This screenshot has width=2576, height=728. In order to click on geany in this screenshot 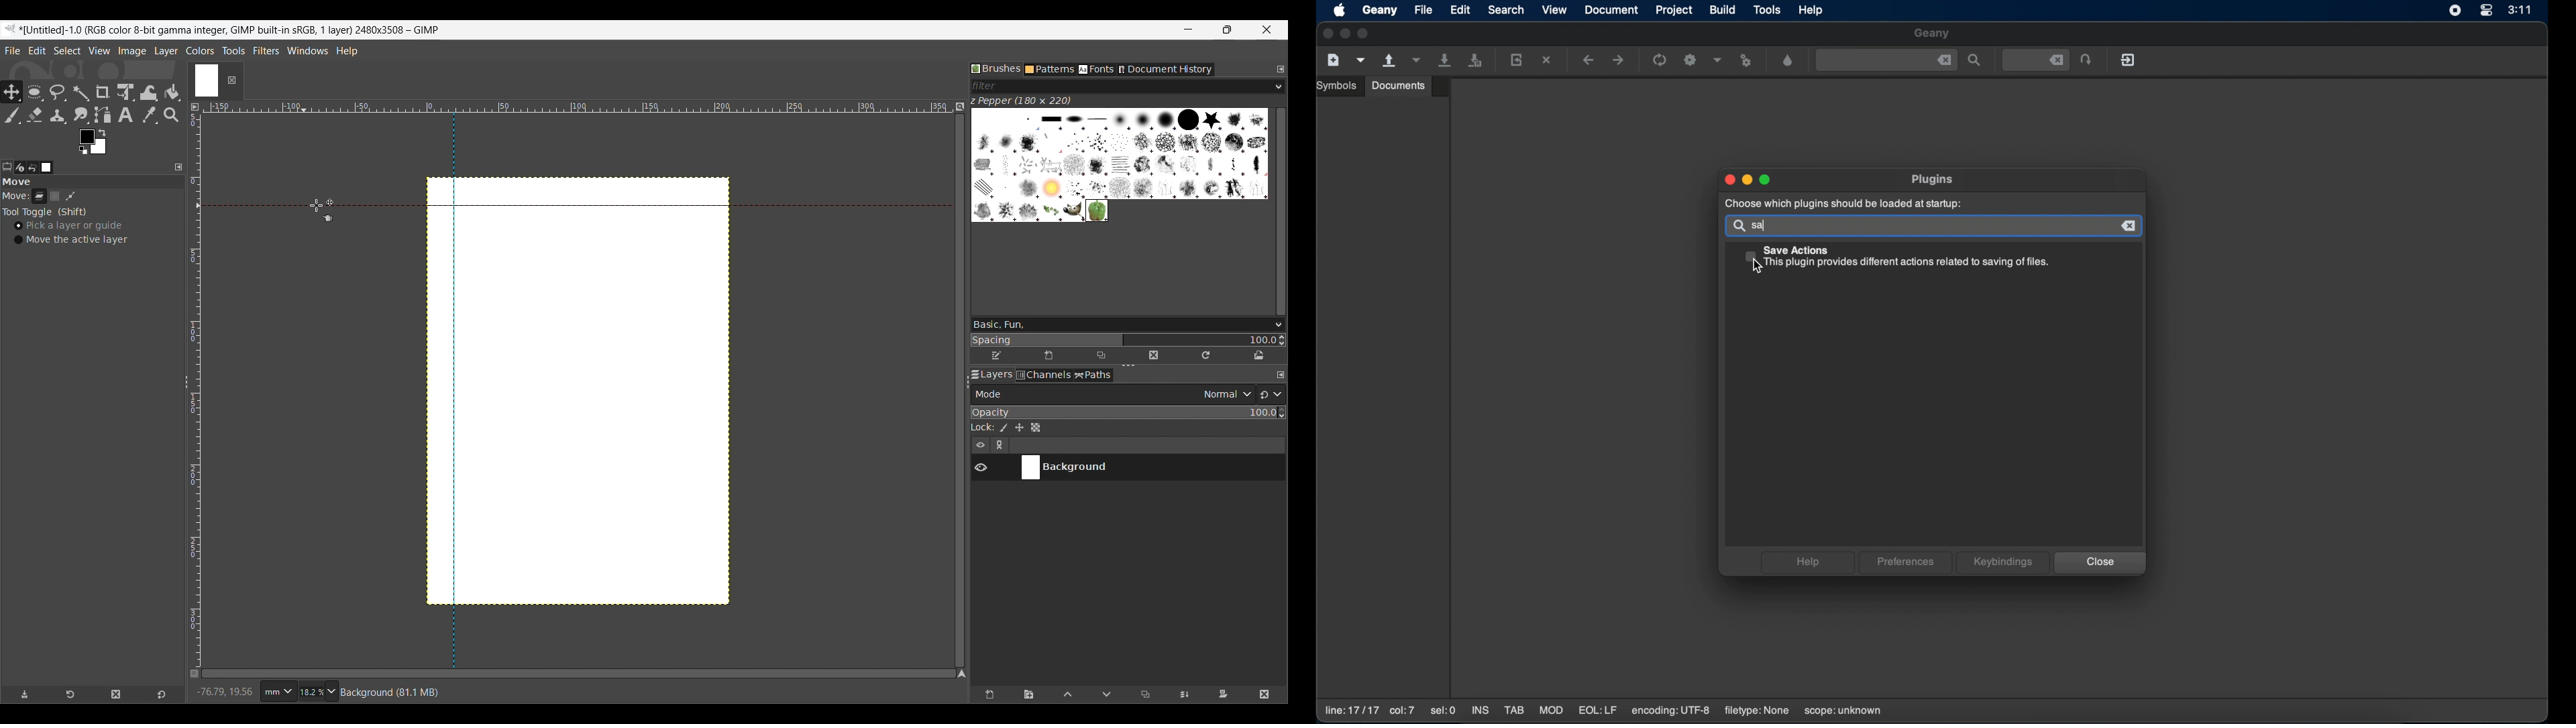, I will do `click(1933, 34)`.